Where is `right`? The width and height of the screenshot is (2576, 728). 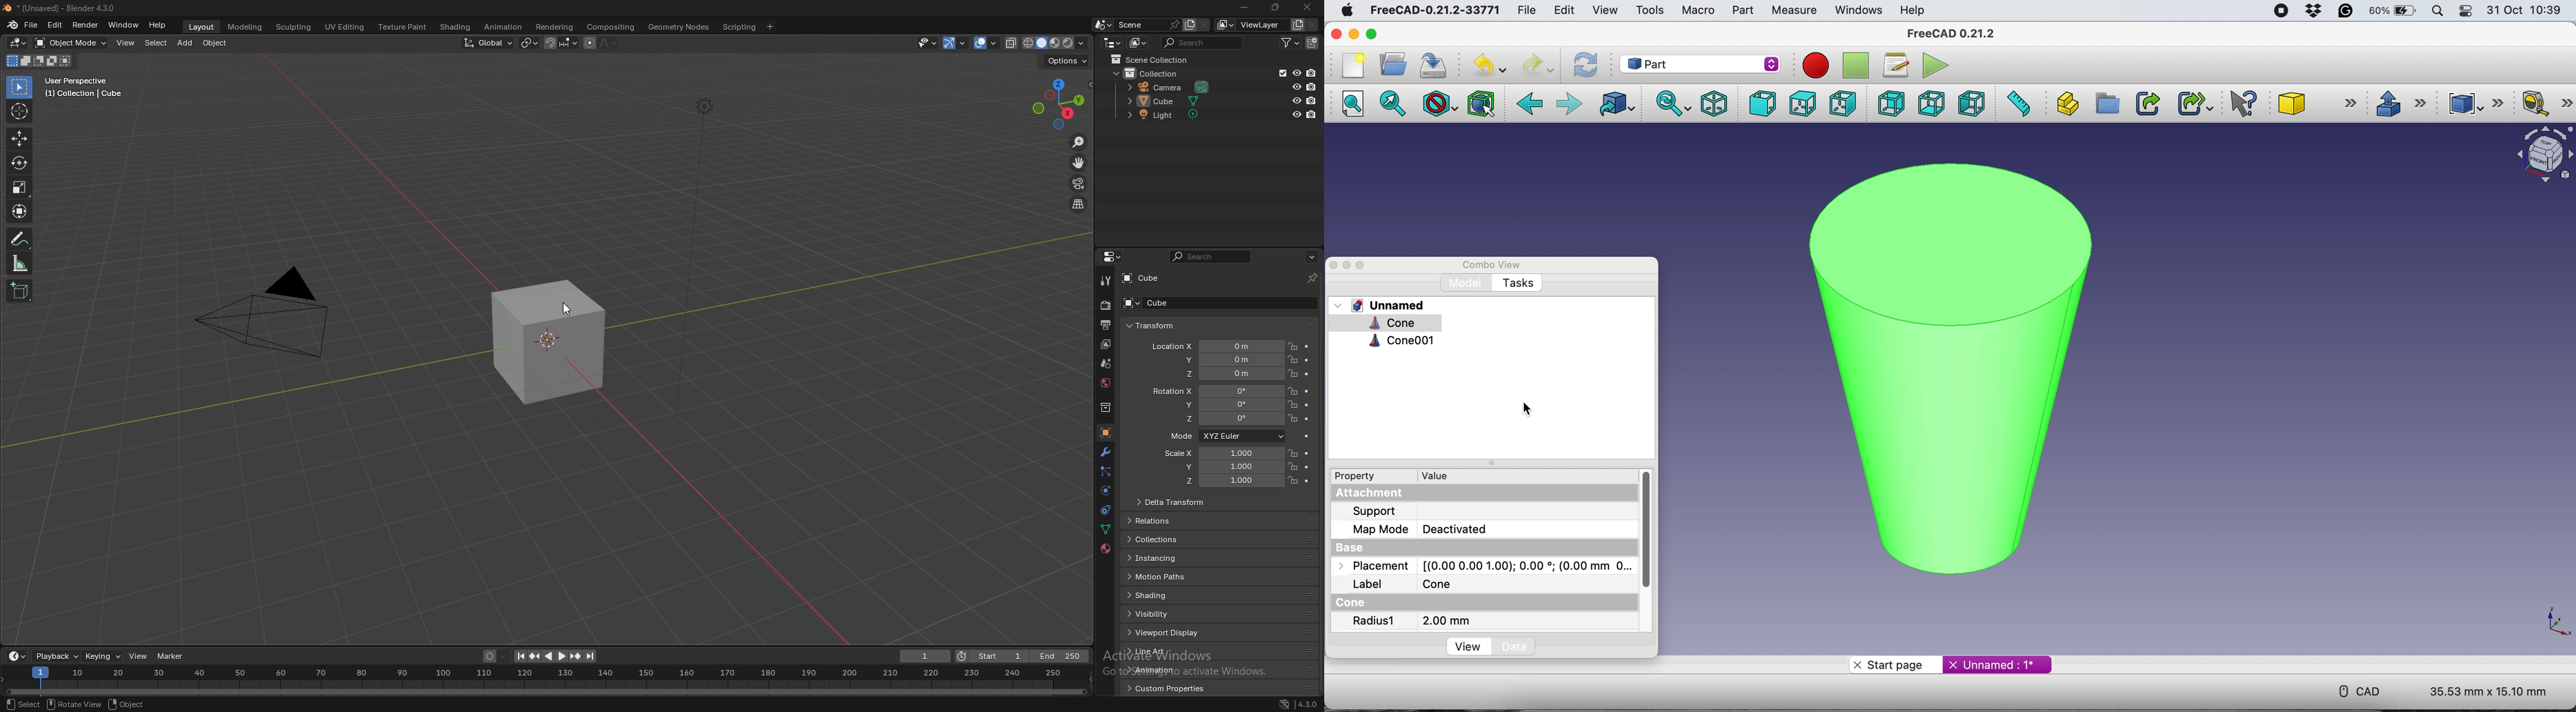
right is located at coordinates (1842, 103).